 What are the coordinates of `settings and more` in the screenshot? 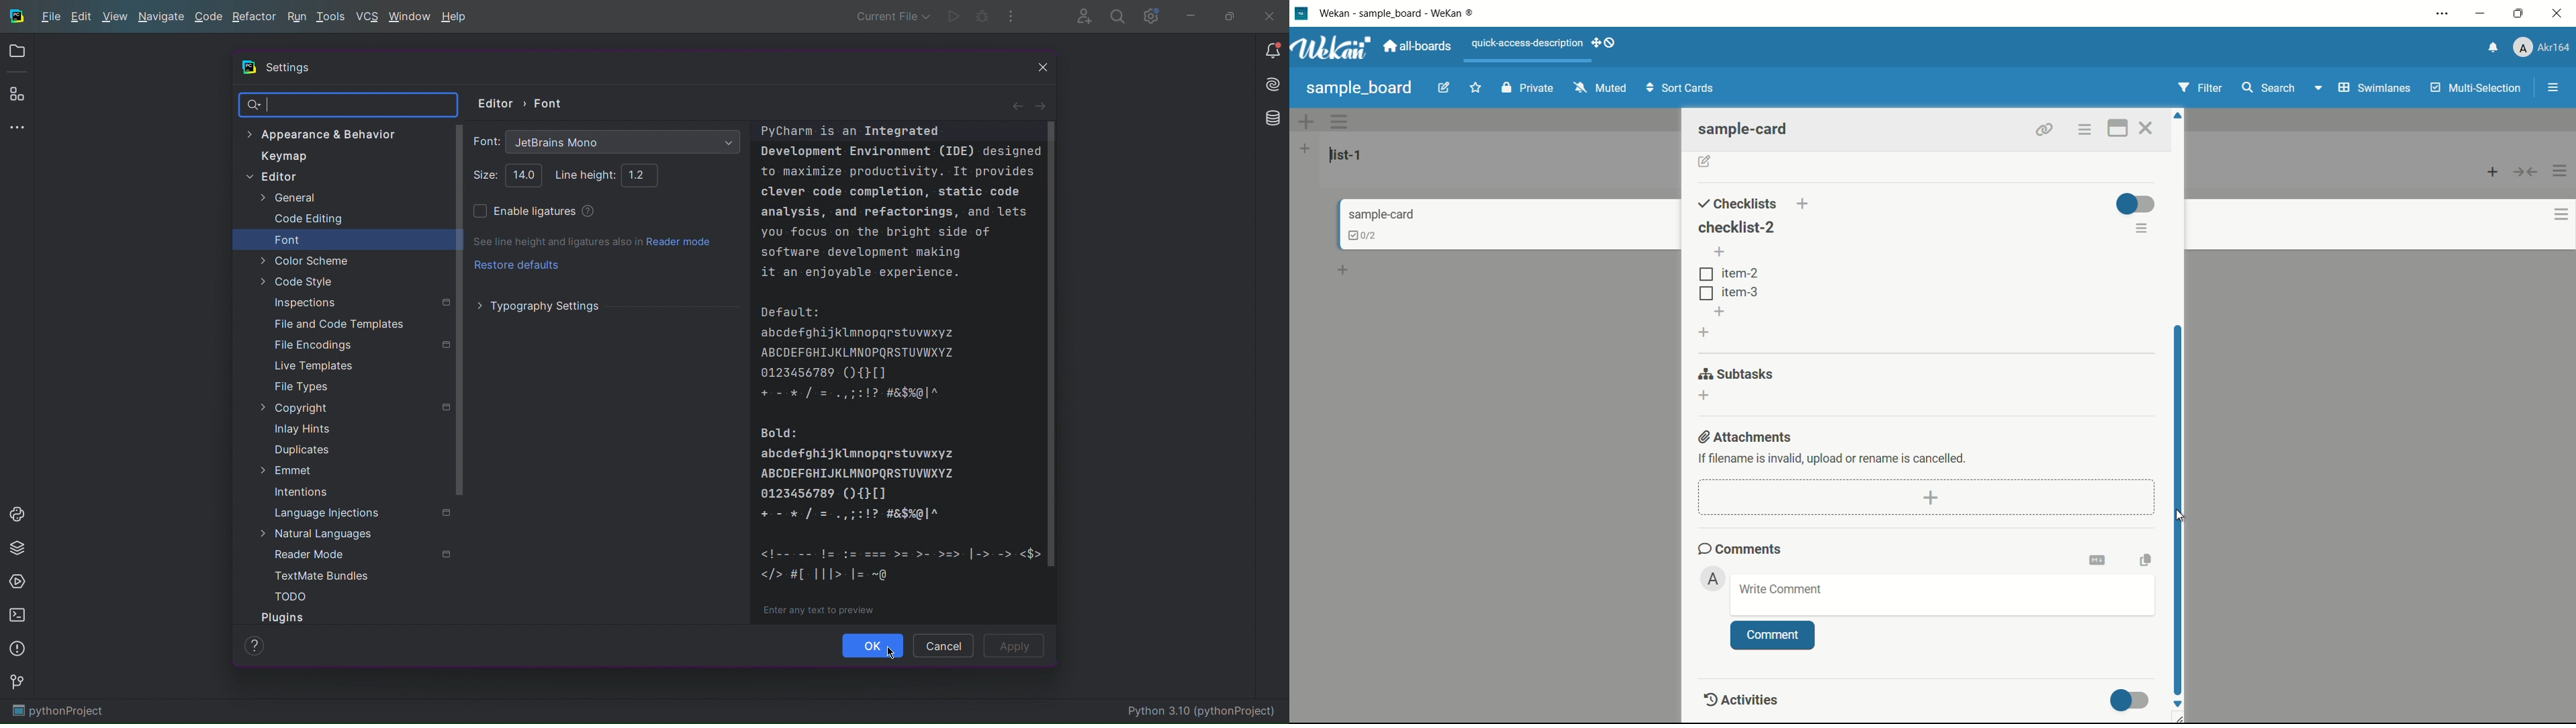 It's located at (2442, 13).